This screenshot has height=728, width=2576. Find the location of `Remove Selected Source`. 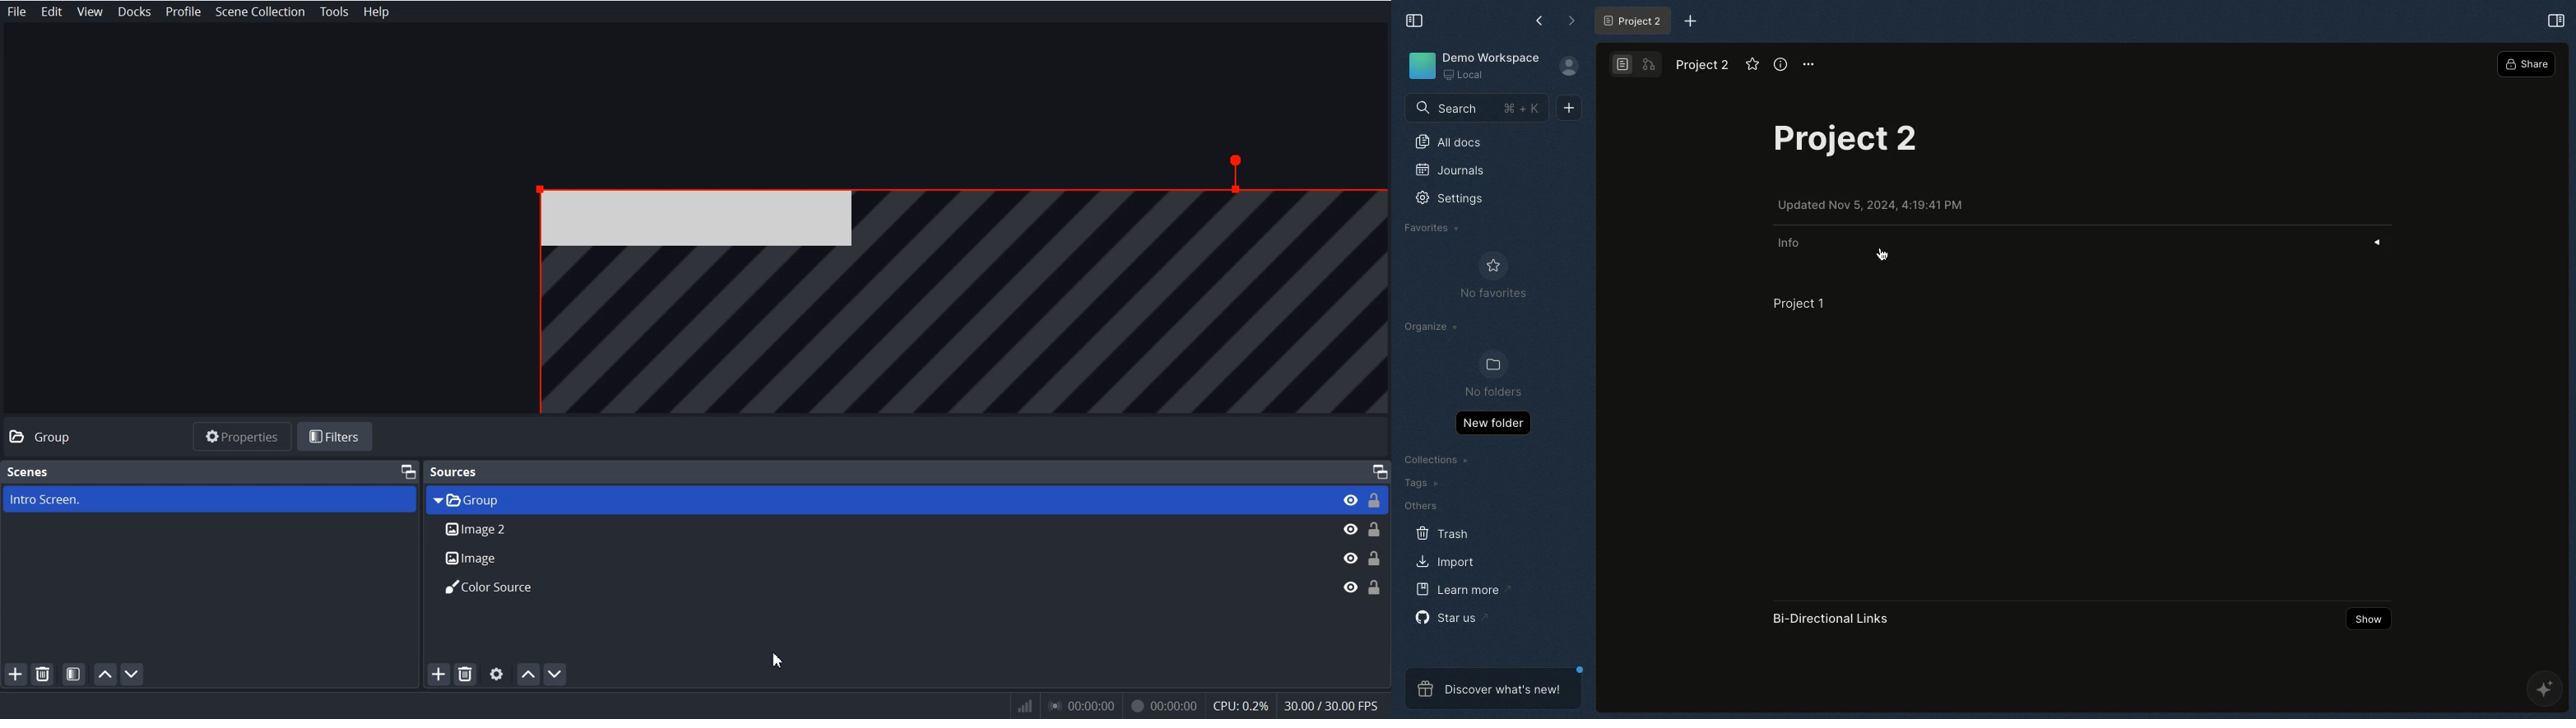

Remove Selected Source is located at coordinates (465, 673).